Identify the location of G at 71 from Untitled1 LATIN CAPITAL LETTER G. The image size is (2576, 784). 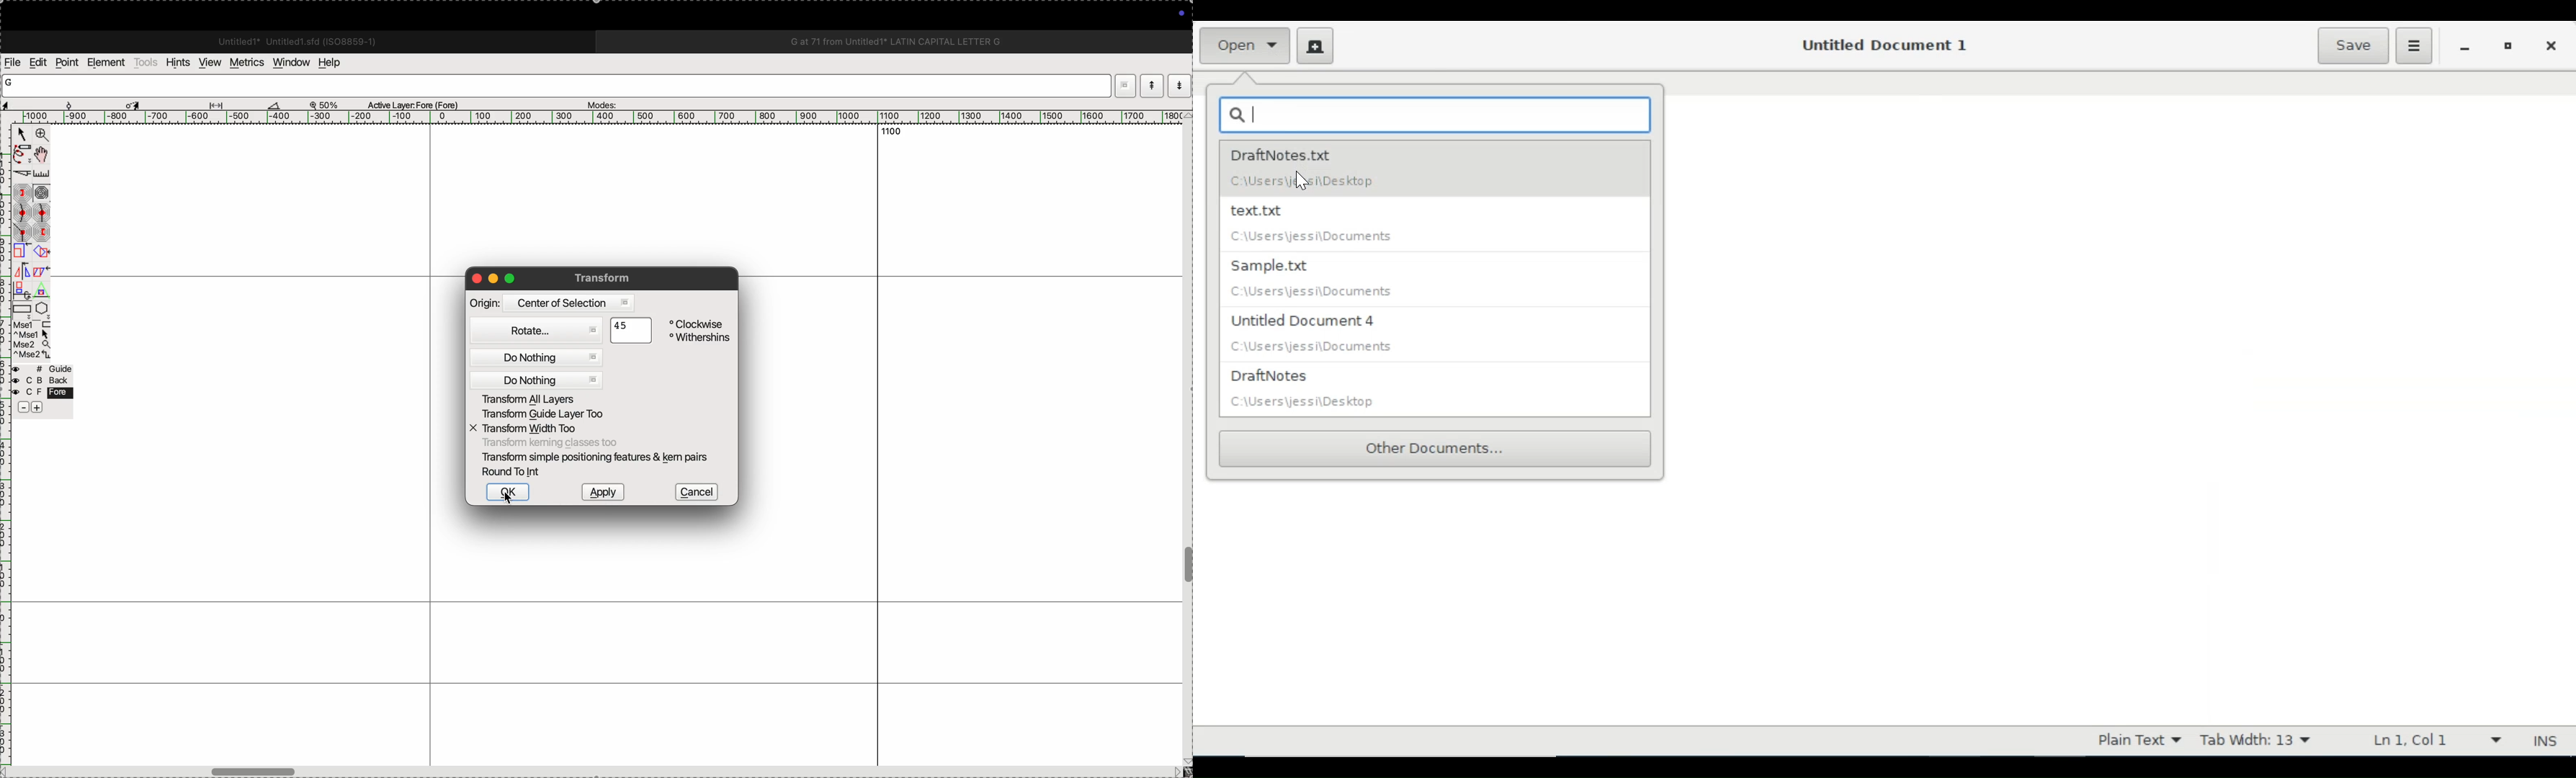
(893, 40).